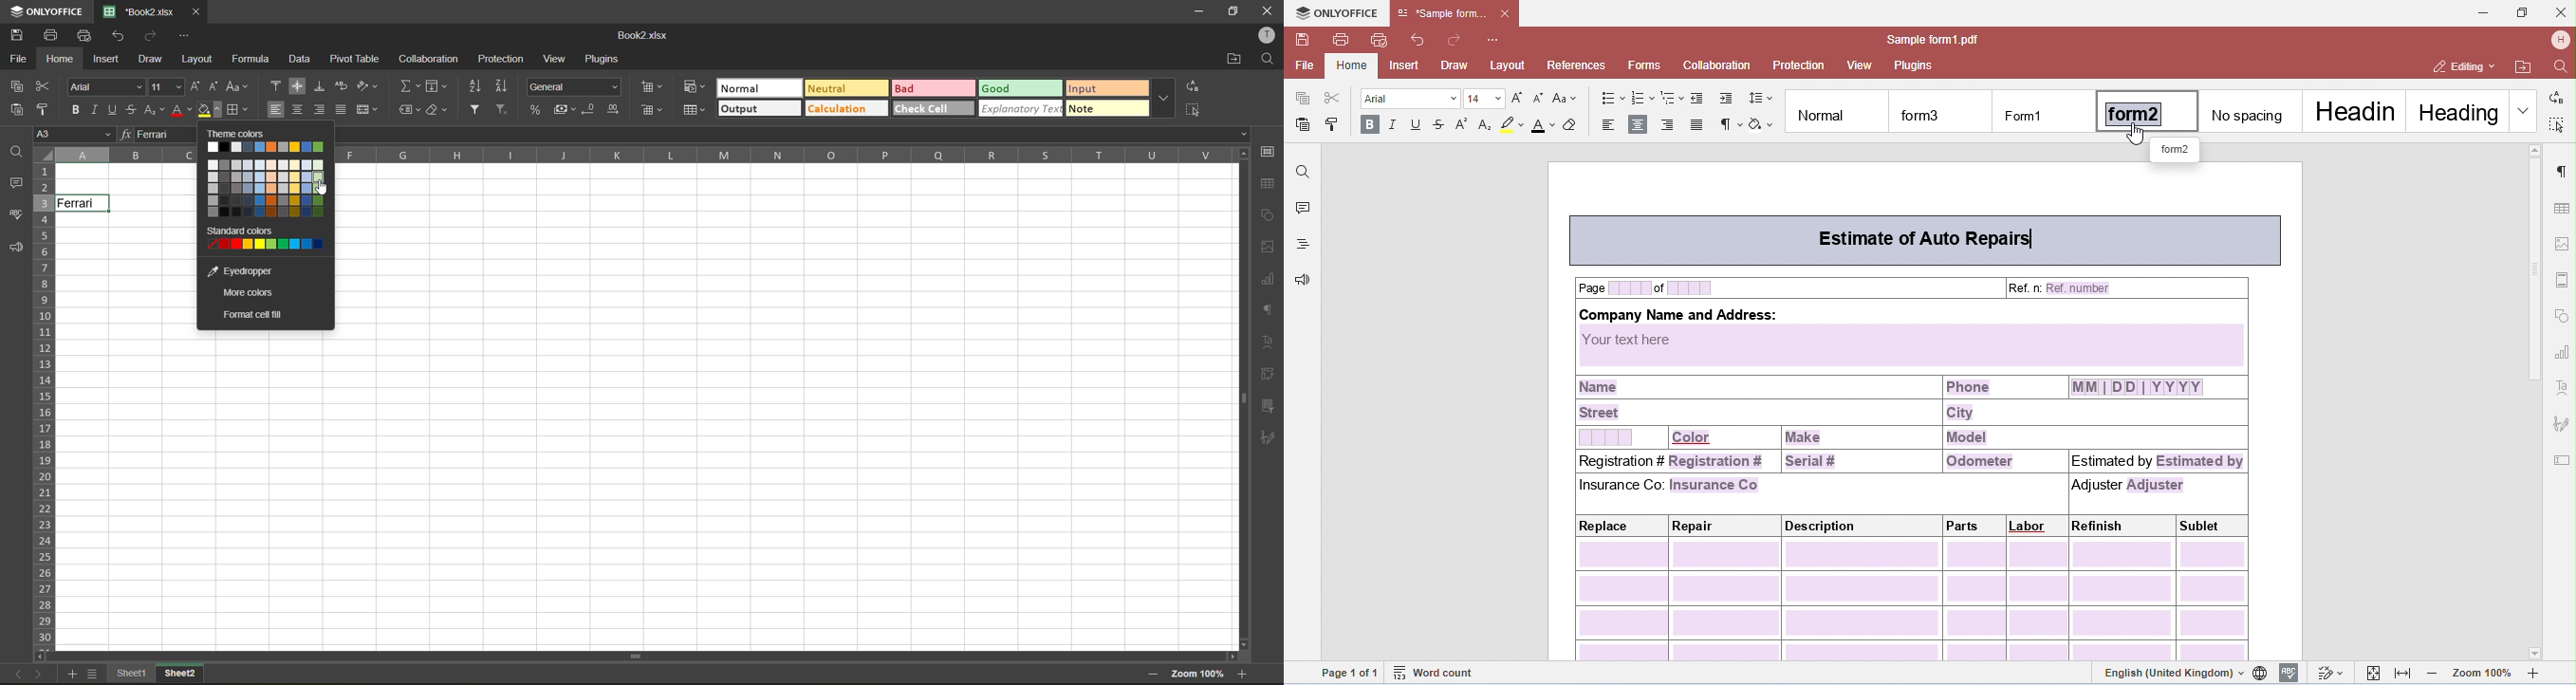  What do you see at coordinates (502, 86) in the screenshot?
I see `sort descending` at bounding box center [502, 86].